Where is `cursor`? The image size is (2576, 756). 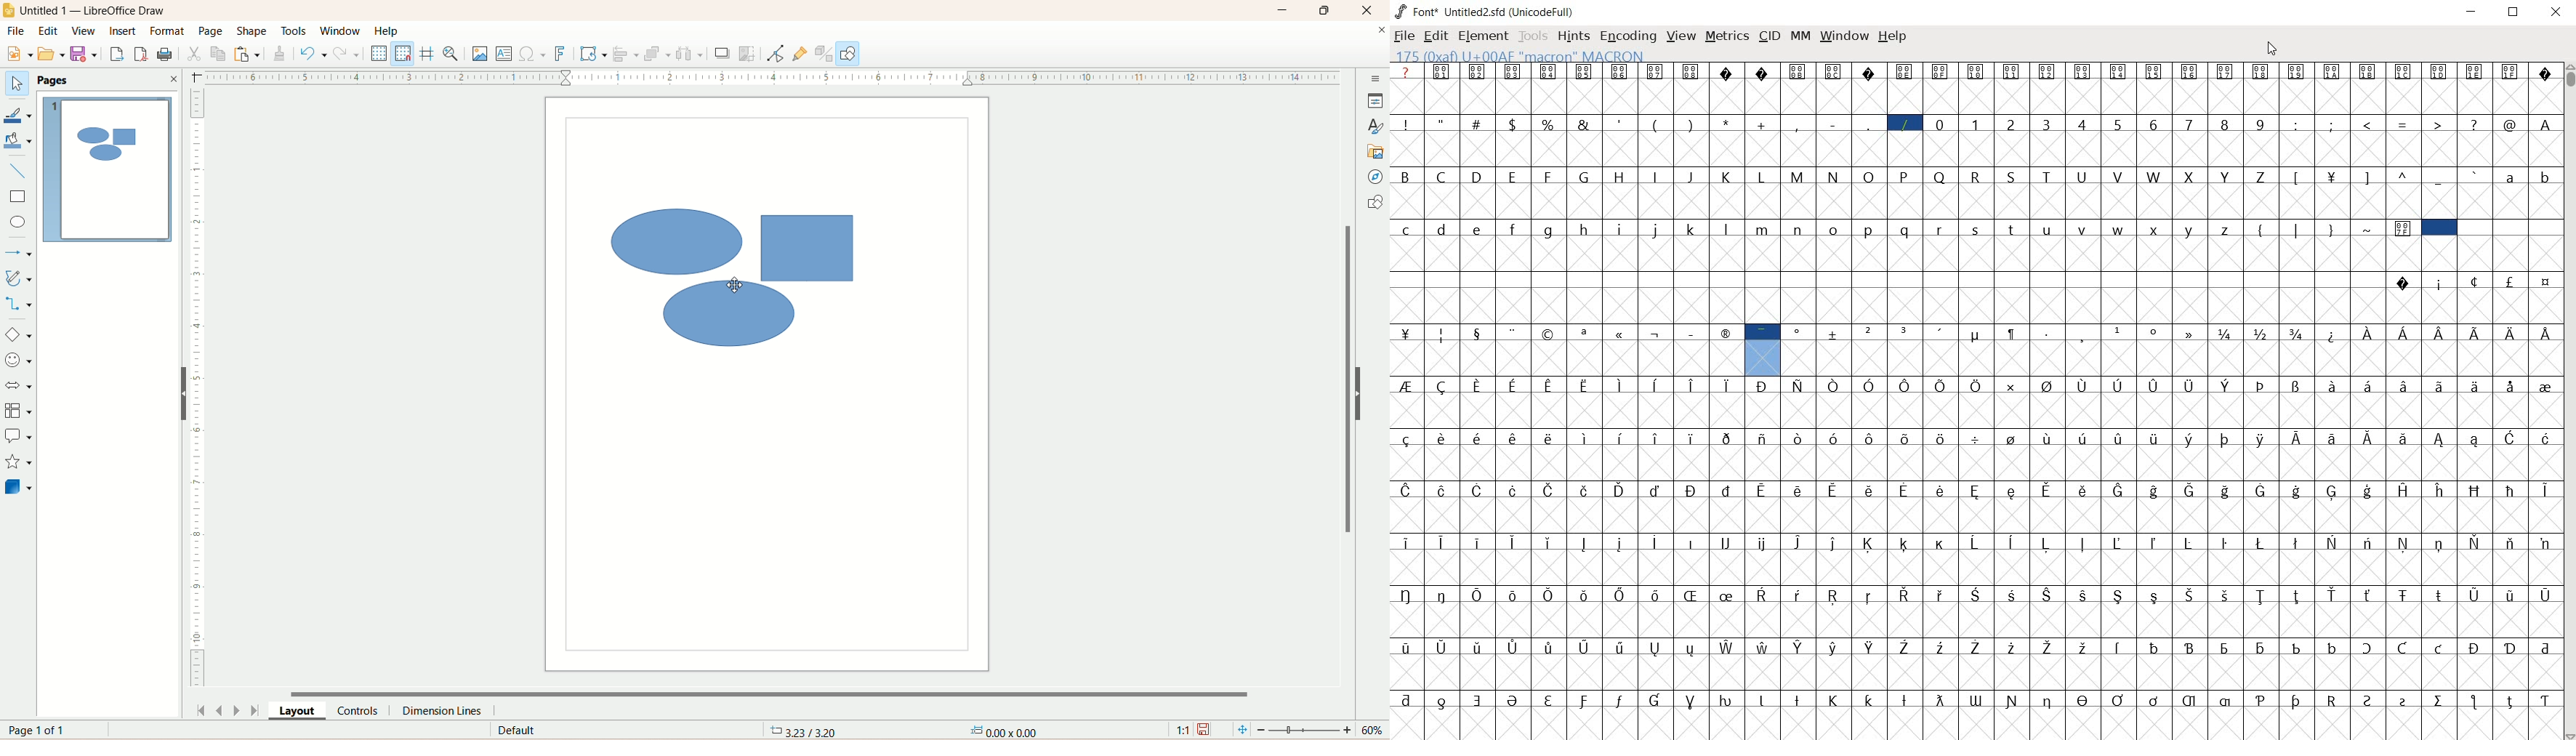
cursor is located at coordinates (733, 284).